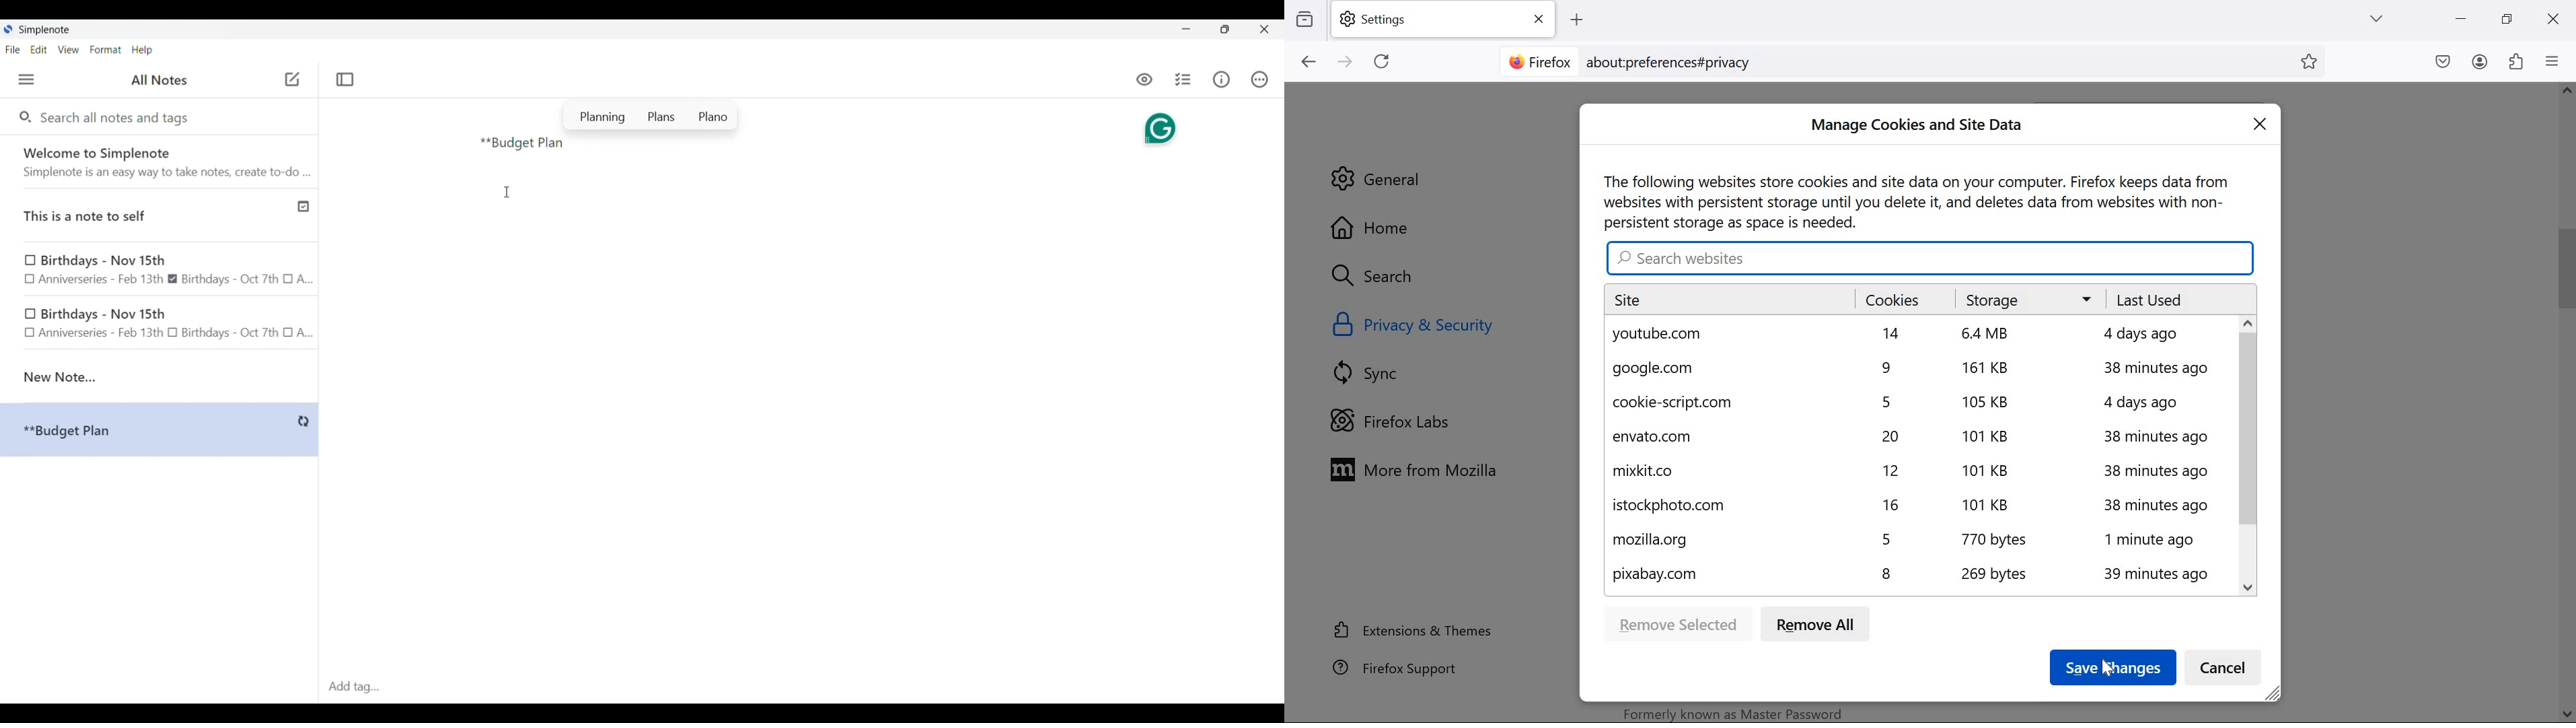 Image resolution: width=2576 pixels, height=728 pixels. What do you see at coordinates (522, 144) in the screenshot?
I see `More text typed in` at bounding box center [522, 144].